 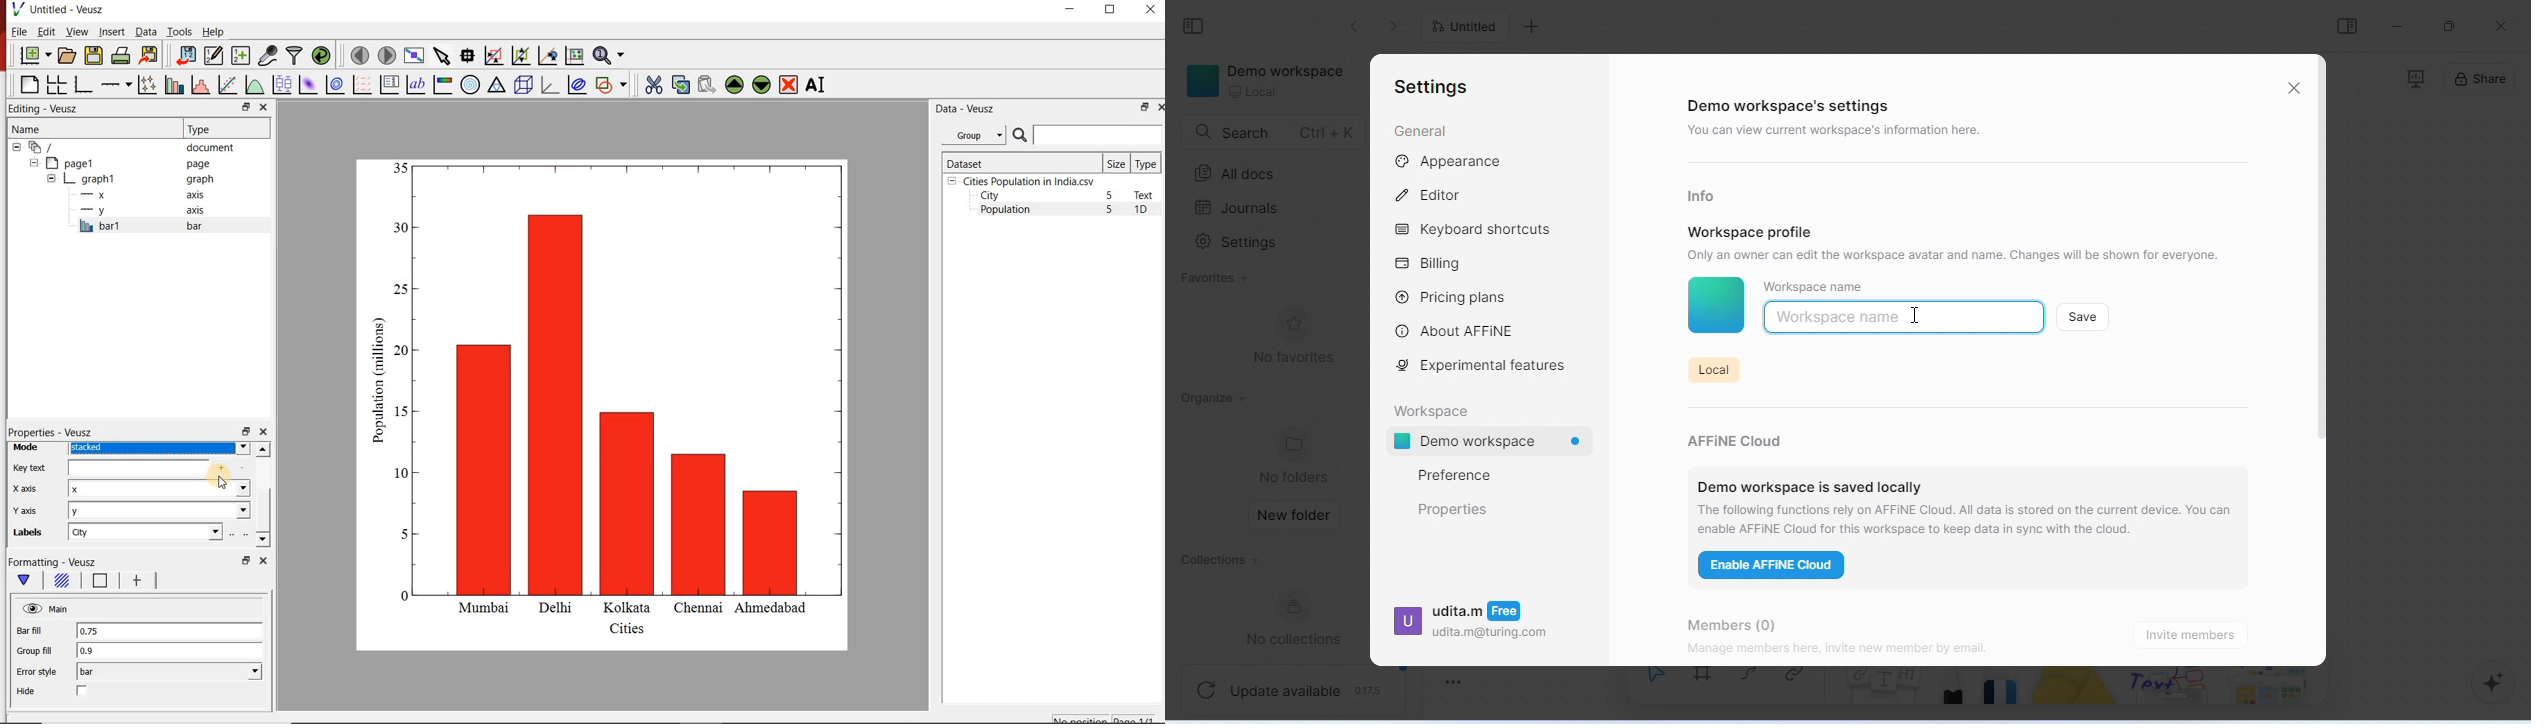 I want to click on arrange graphs in a grid, so click(x=56, y=85).